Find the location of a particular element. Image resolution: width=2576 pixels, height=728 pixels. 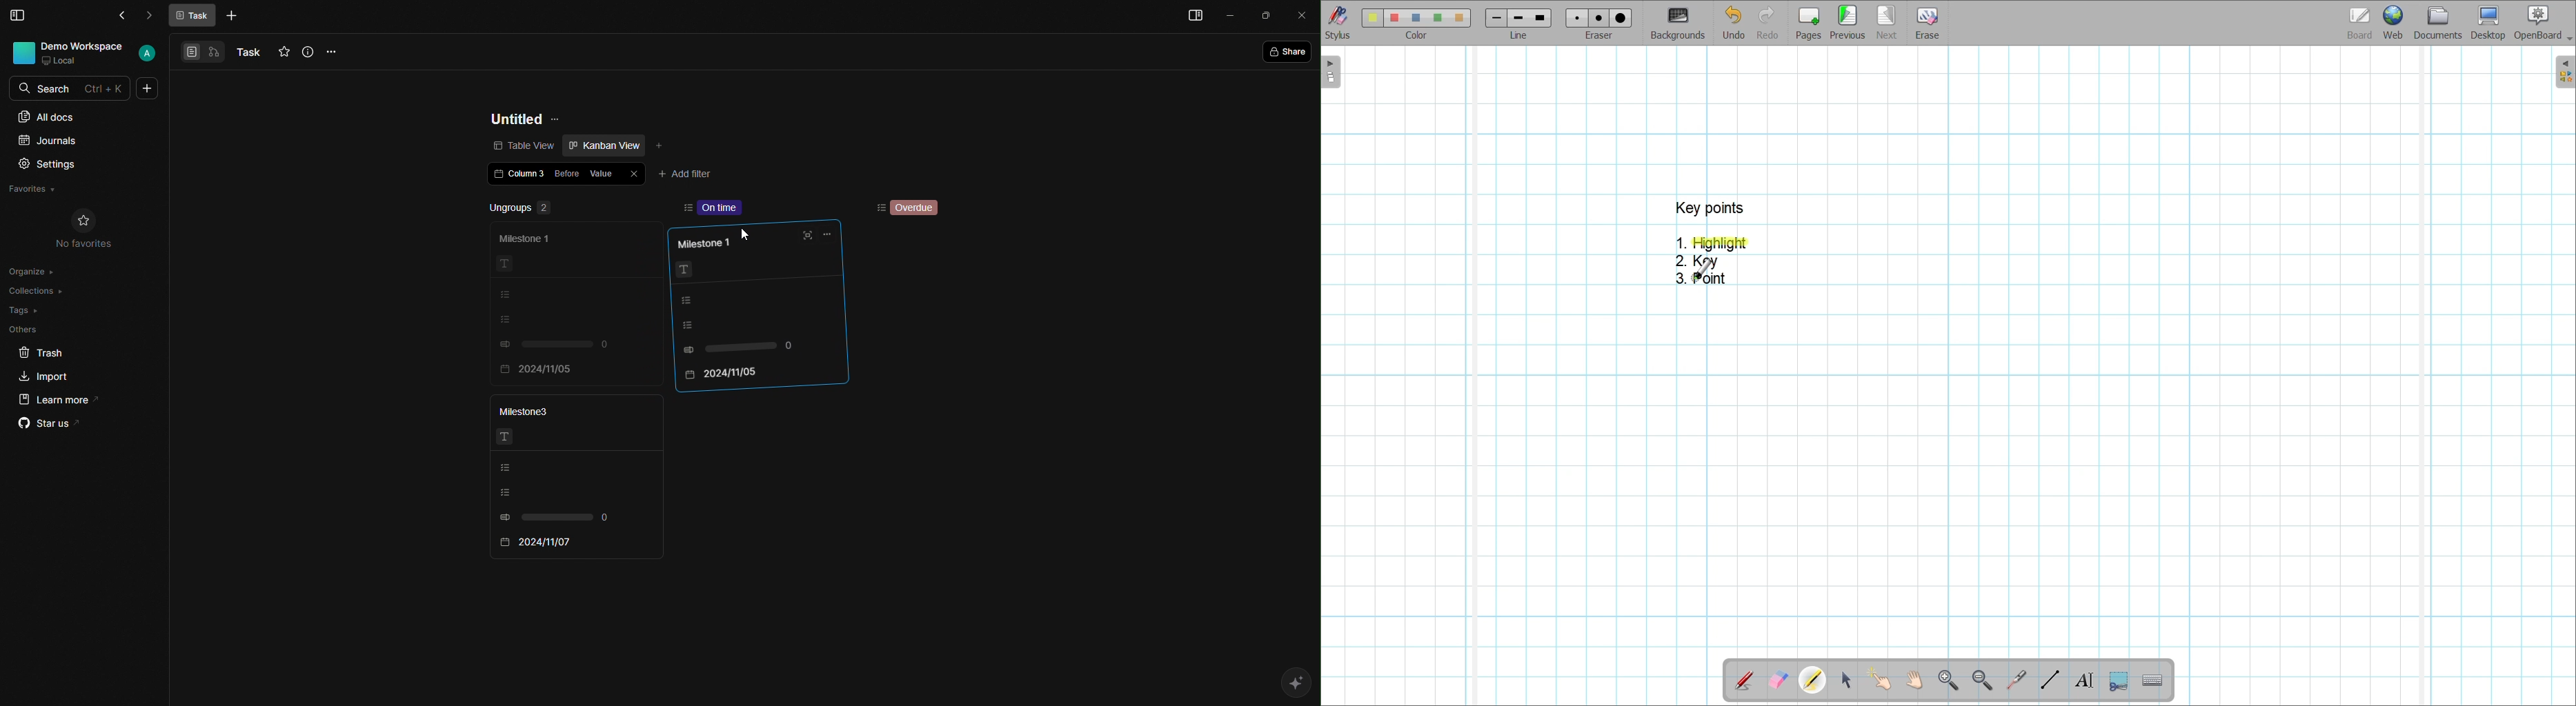

Annotate document is located at coordinates (1744, 681).